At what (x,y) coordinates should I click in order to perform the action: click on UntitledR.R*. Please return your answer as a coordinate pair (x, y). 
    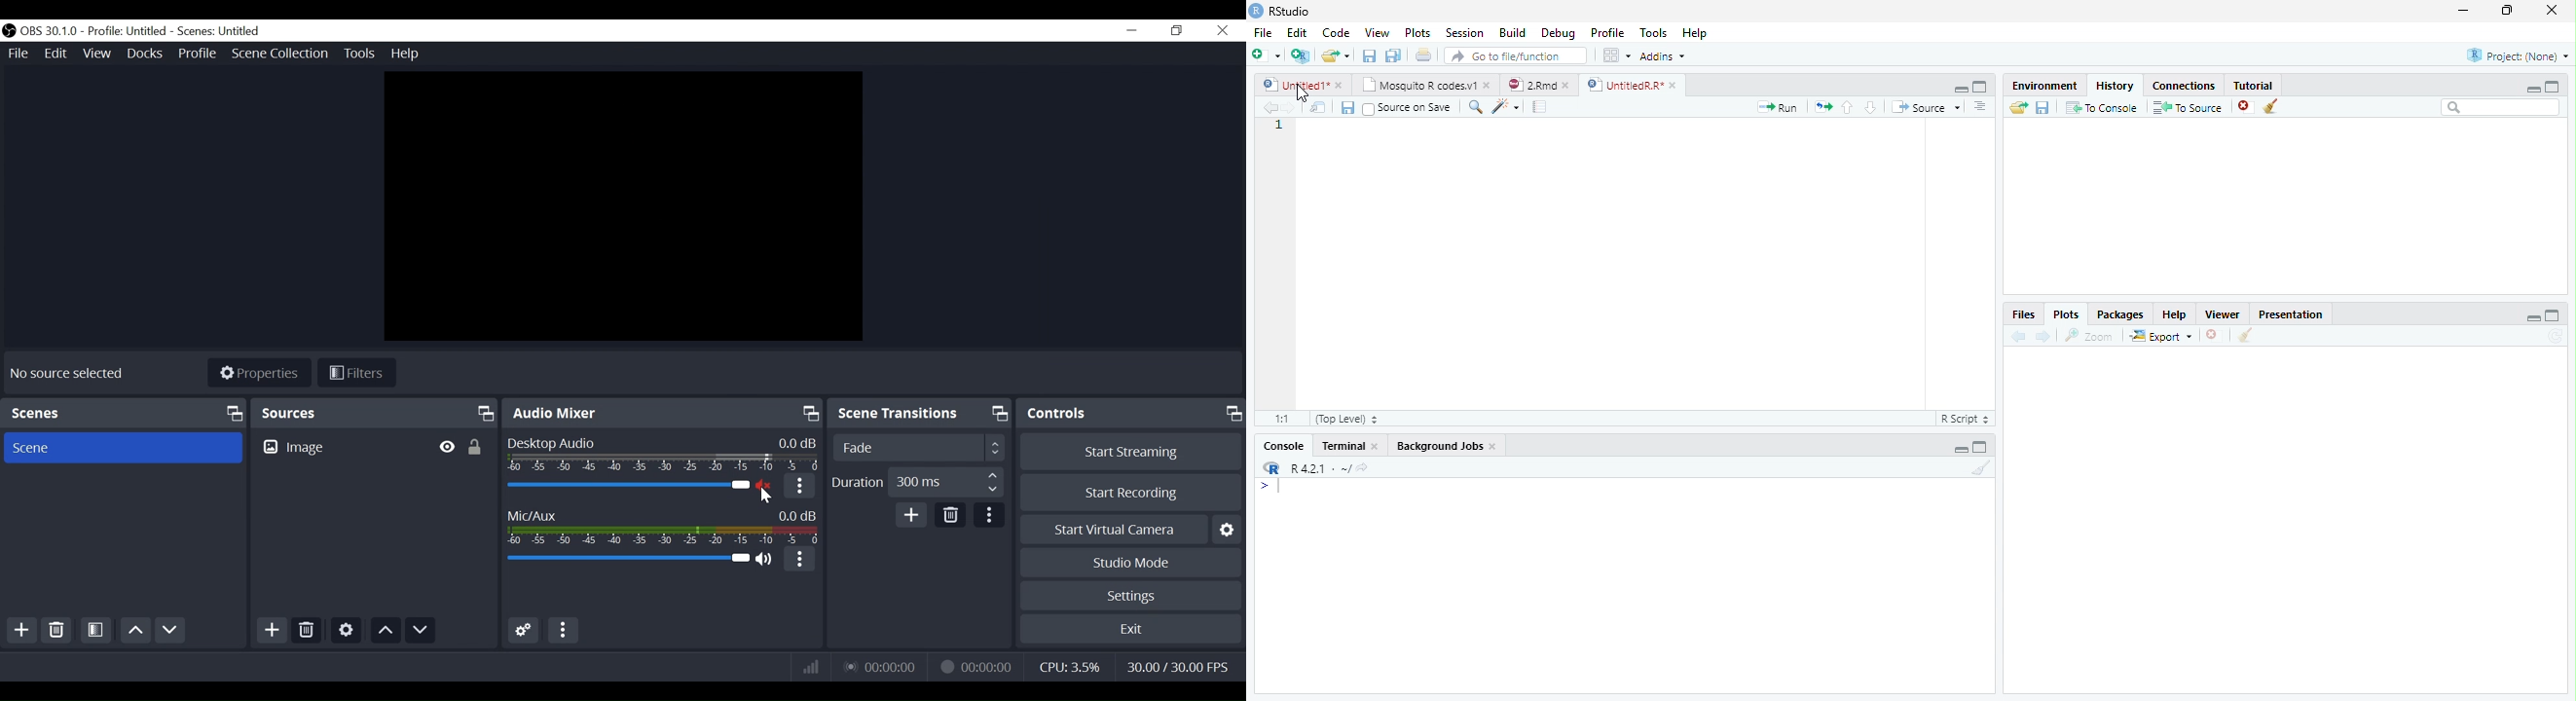
    Looking at the image, I should click on (1623, 85).